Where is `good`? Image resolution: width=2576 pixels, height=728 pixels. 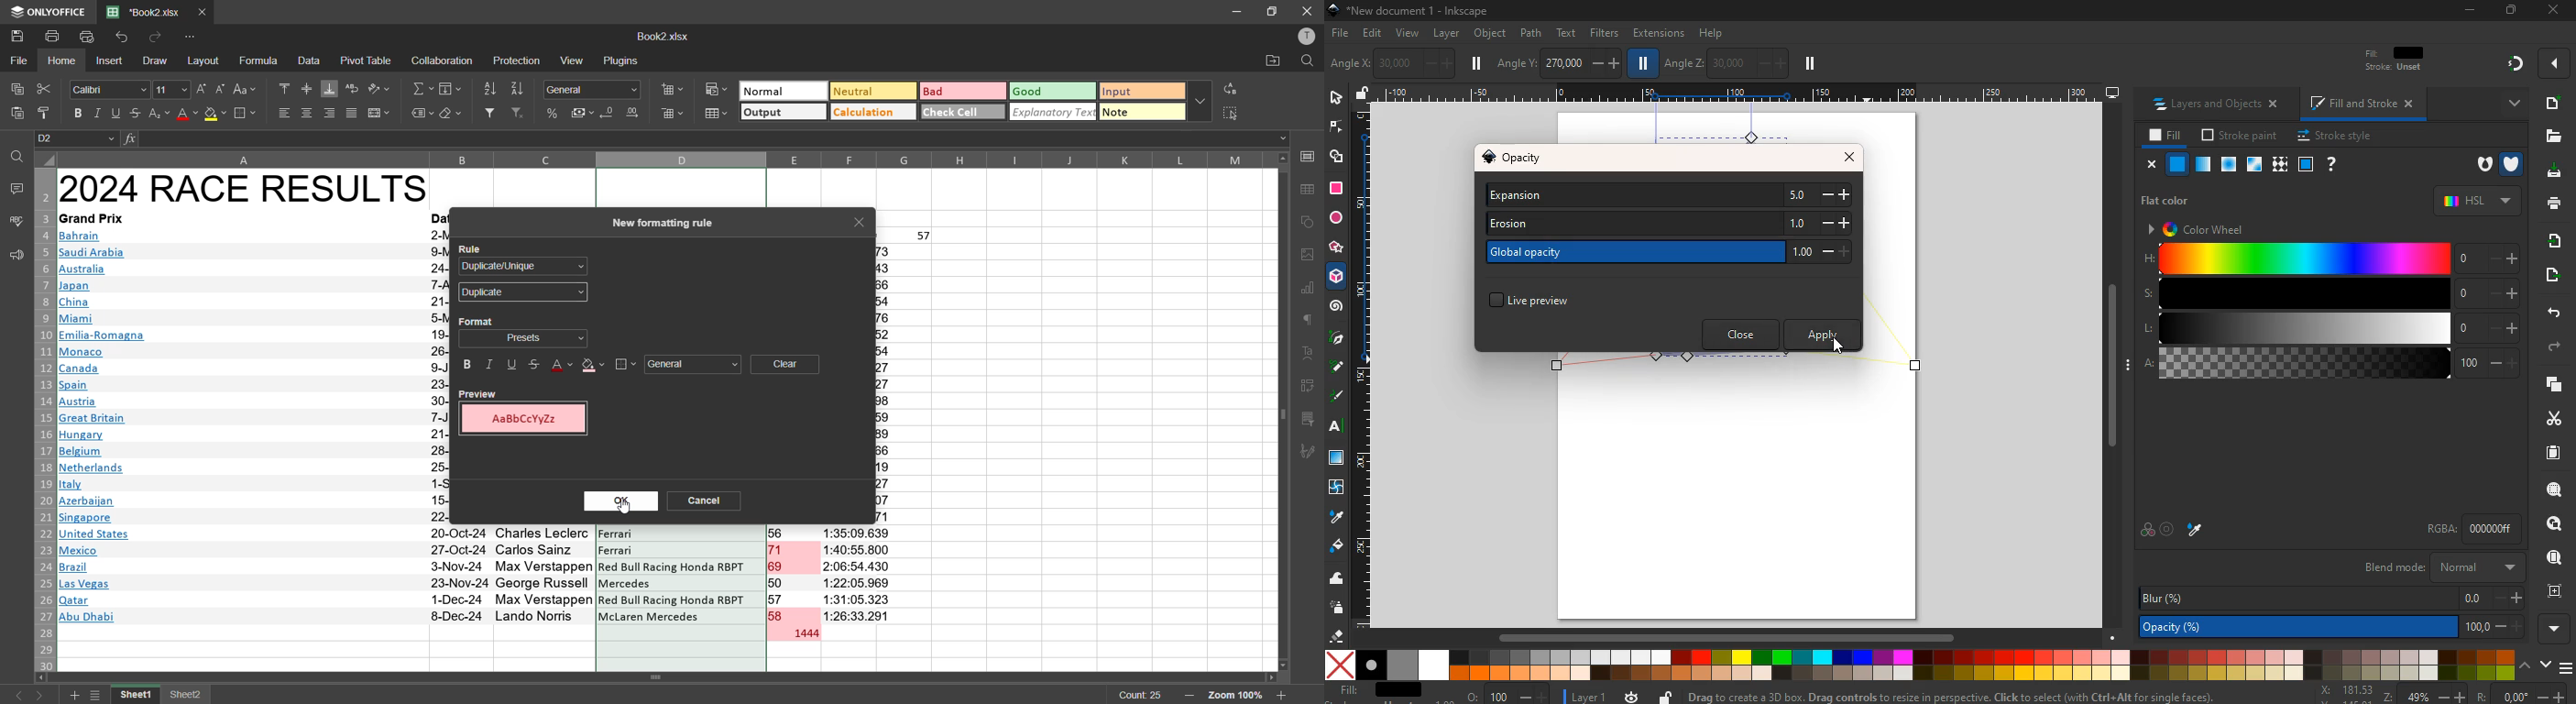 good is located at coordinates (1053, 90).